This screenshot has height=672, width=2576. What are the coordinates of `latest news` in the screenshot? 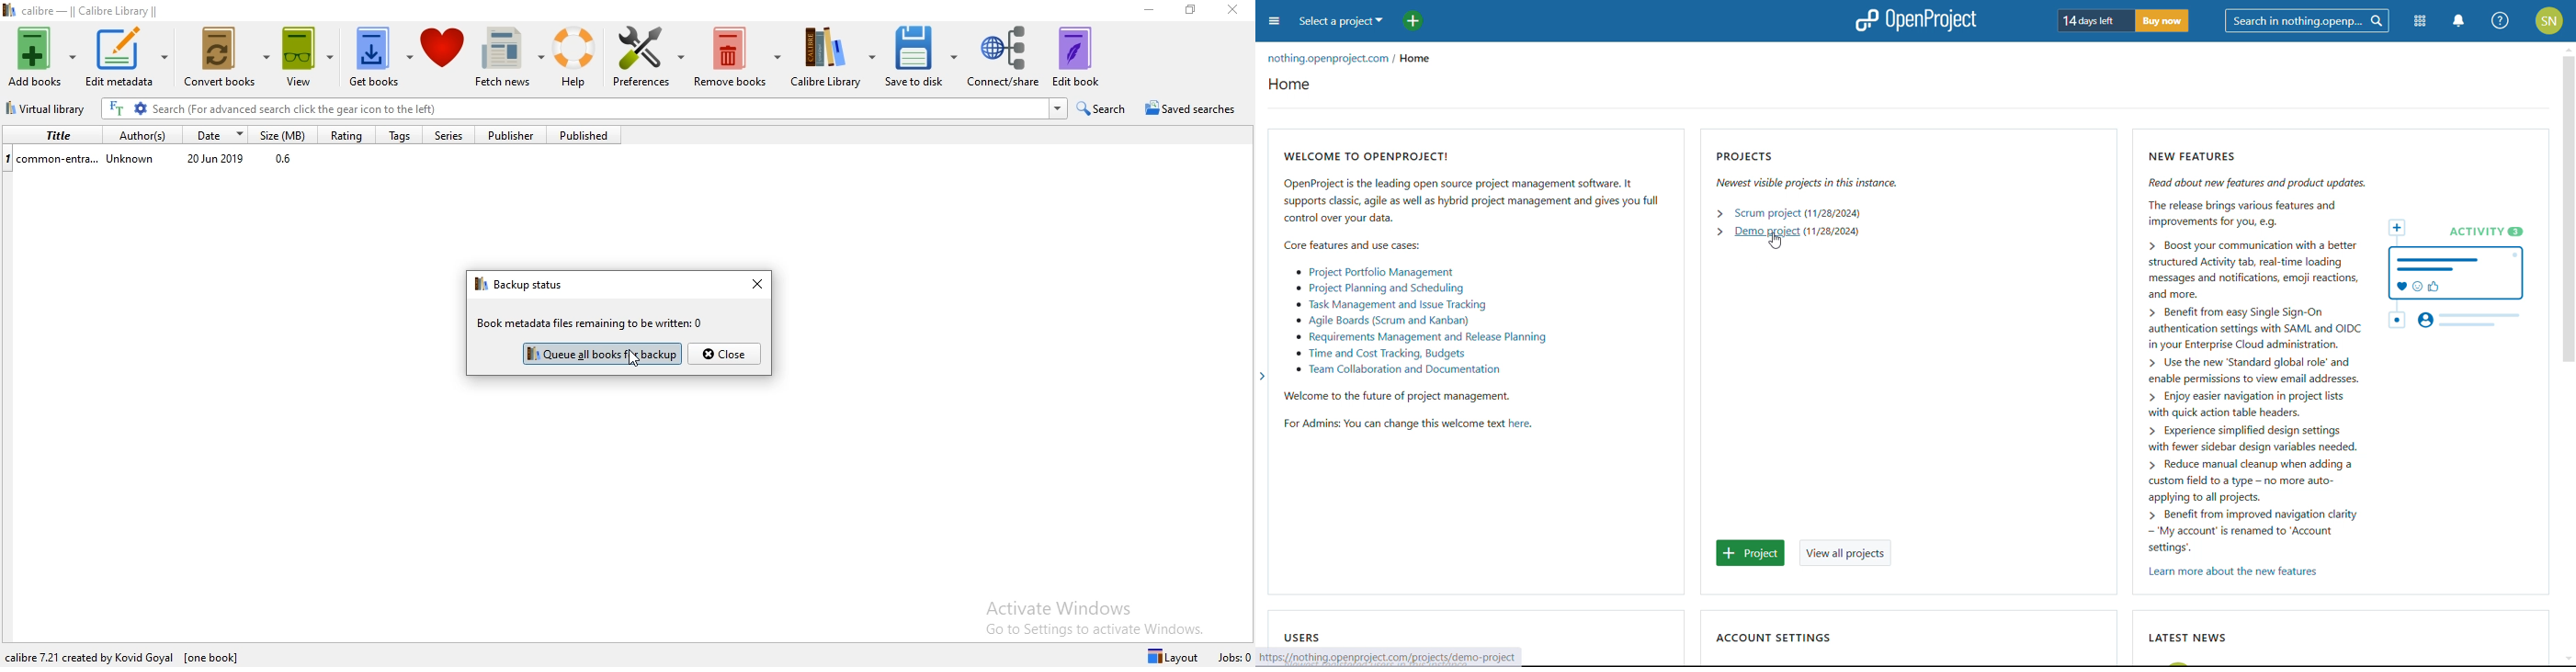 It's located at (2186, 637).